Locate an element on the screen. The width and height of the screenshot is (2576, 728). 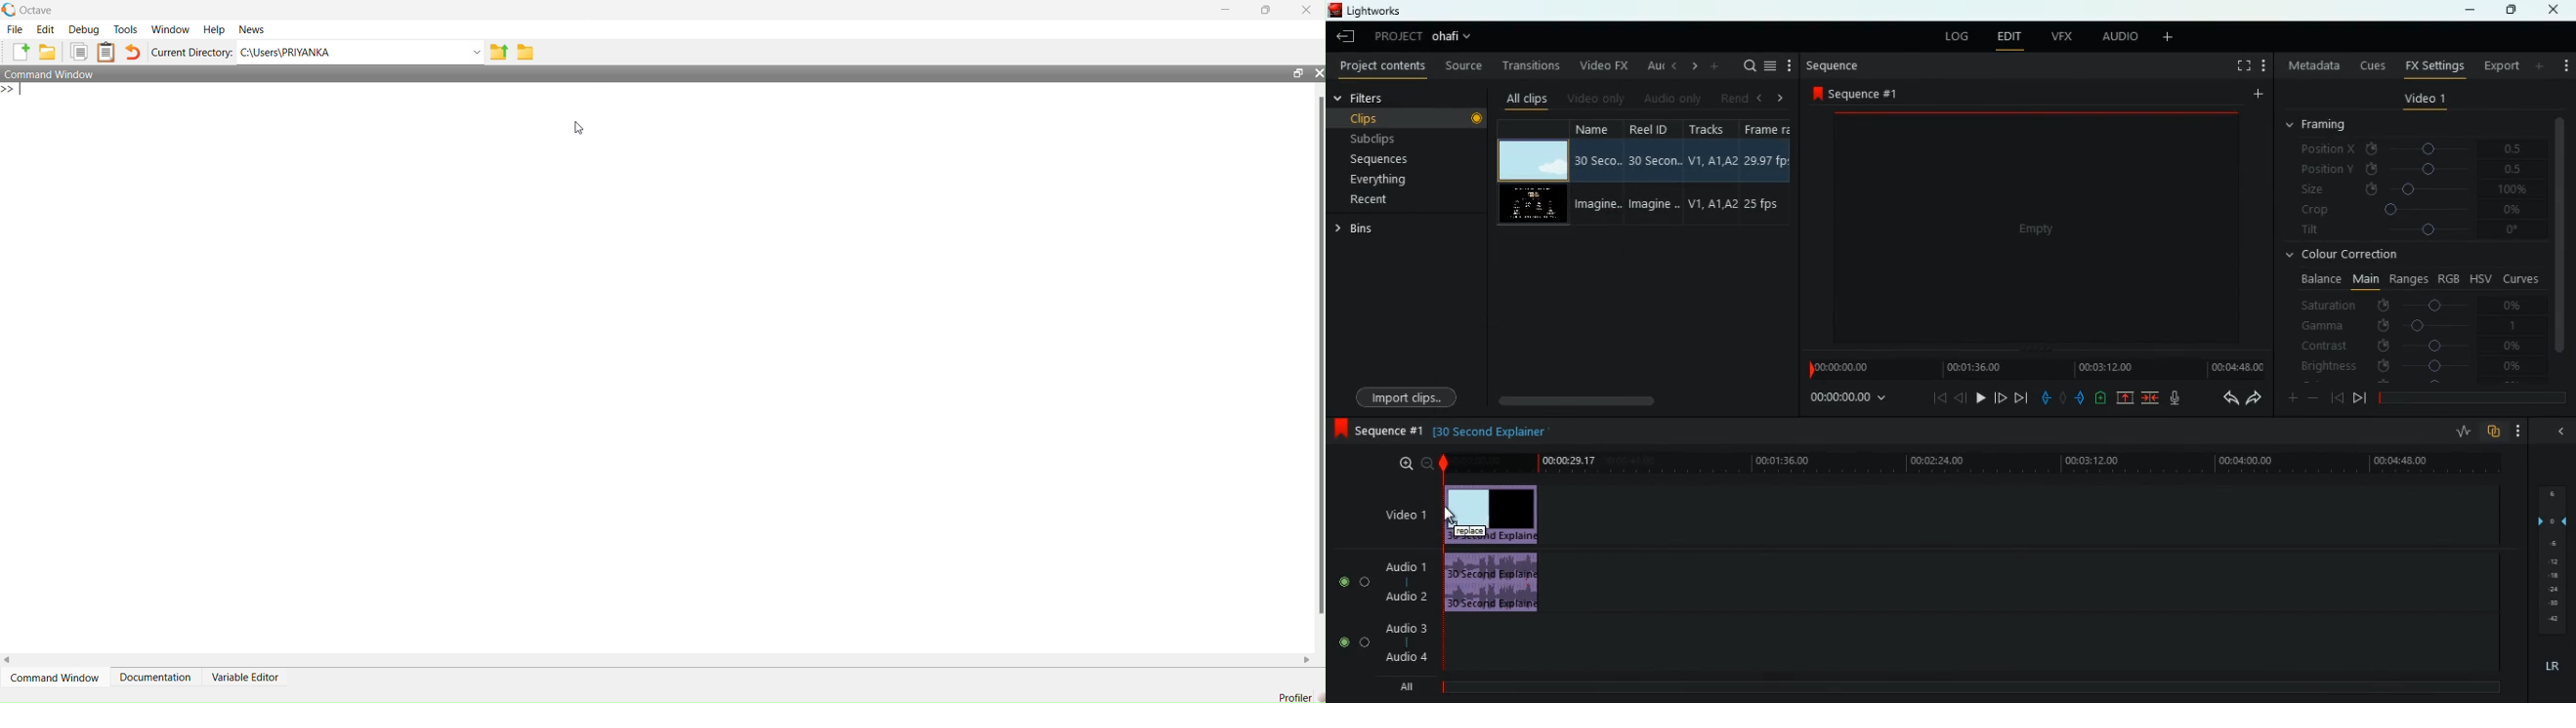
end is located at coordinates (2021, 396).